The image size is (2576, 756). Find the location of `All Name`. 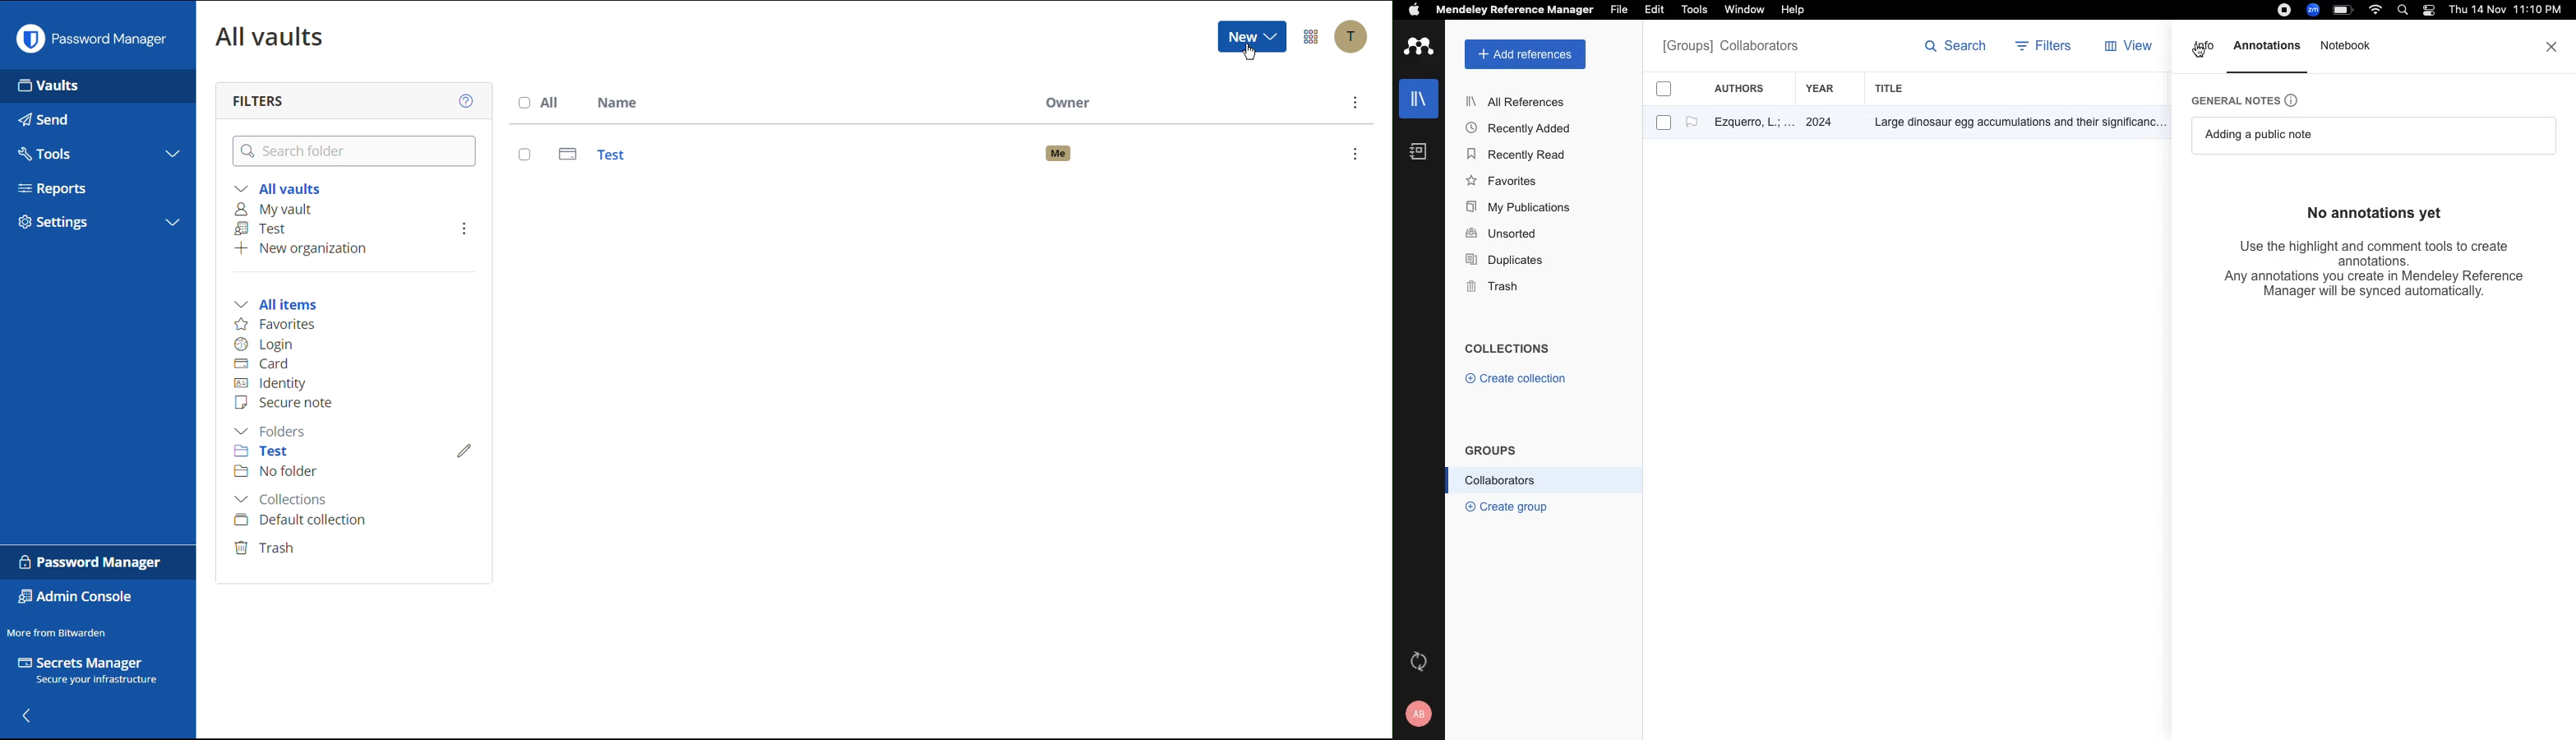

All Name is located at coordinates (538, 104).